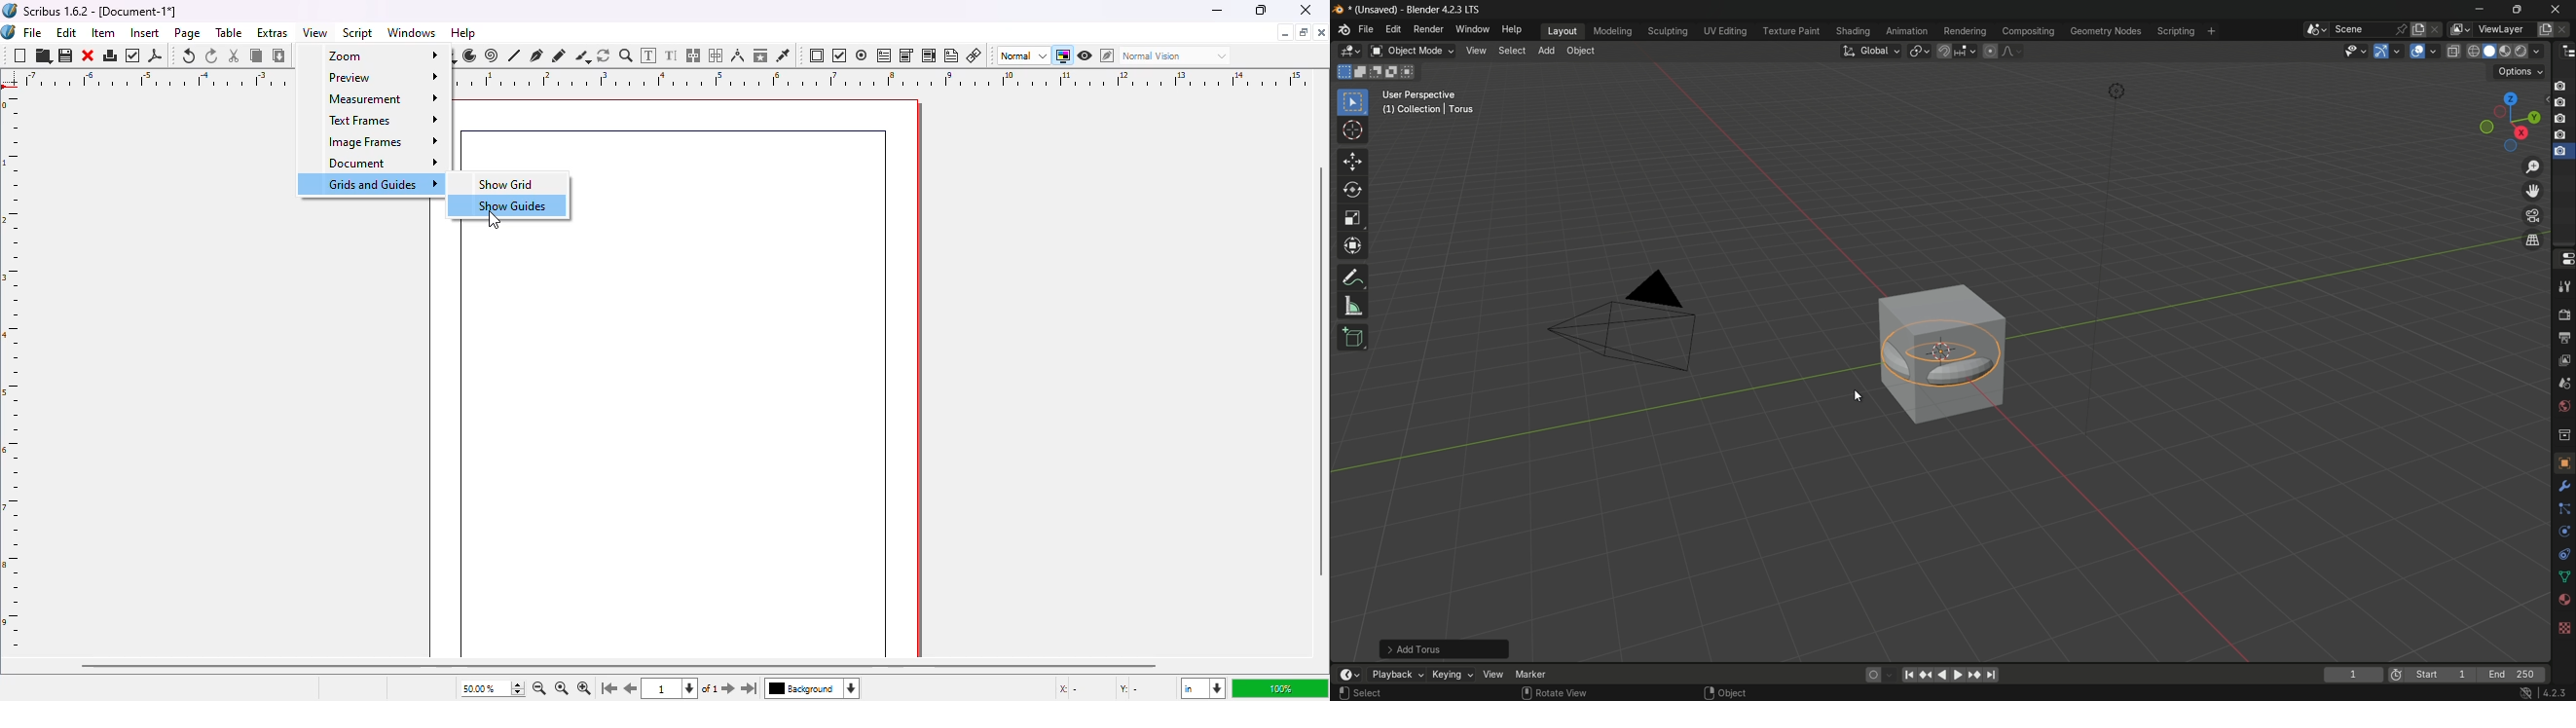 The image size is (2576, 728). Describe the element at coordinates (1343, 693) in the screenshot. I see `mouse left click` at that location.